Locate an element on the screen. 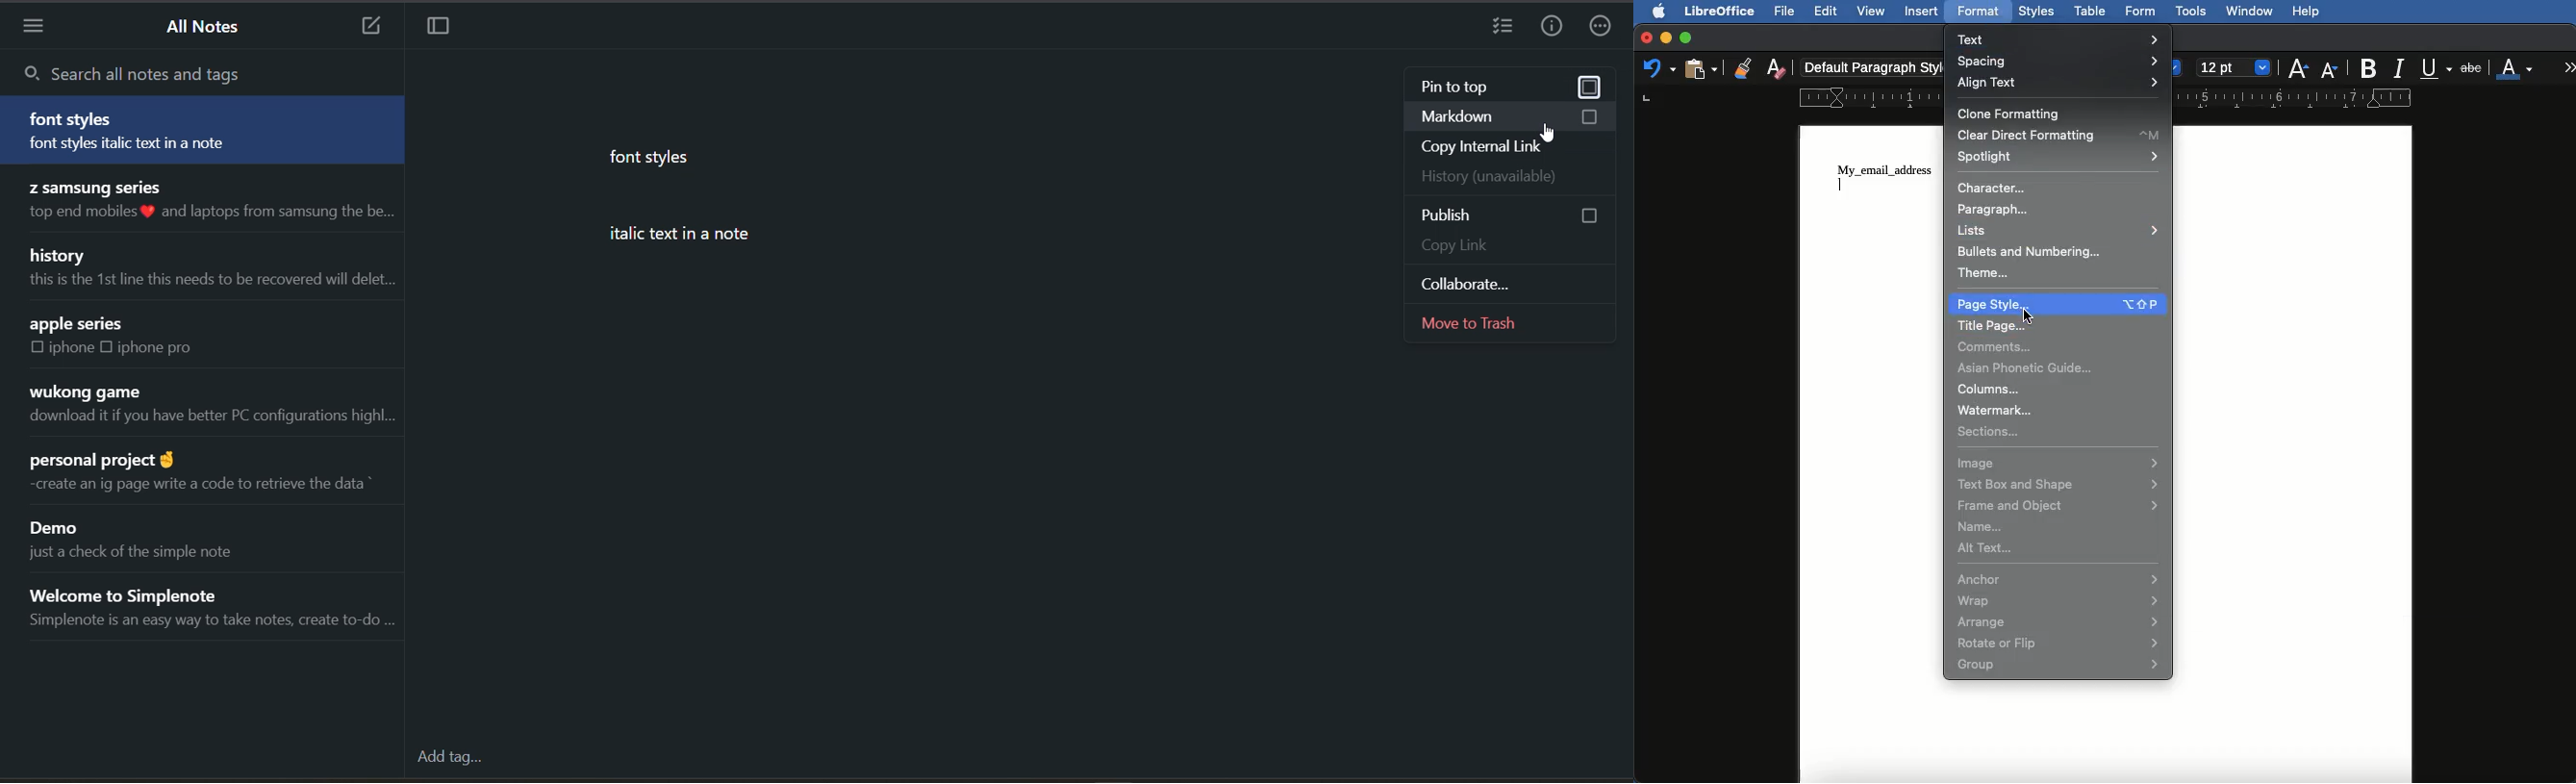 The width and height of the screenshot is (2576, 784). Sections is located at coordinates (1992, 433).